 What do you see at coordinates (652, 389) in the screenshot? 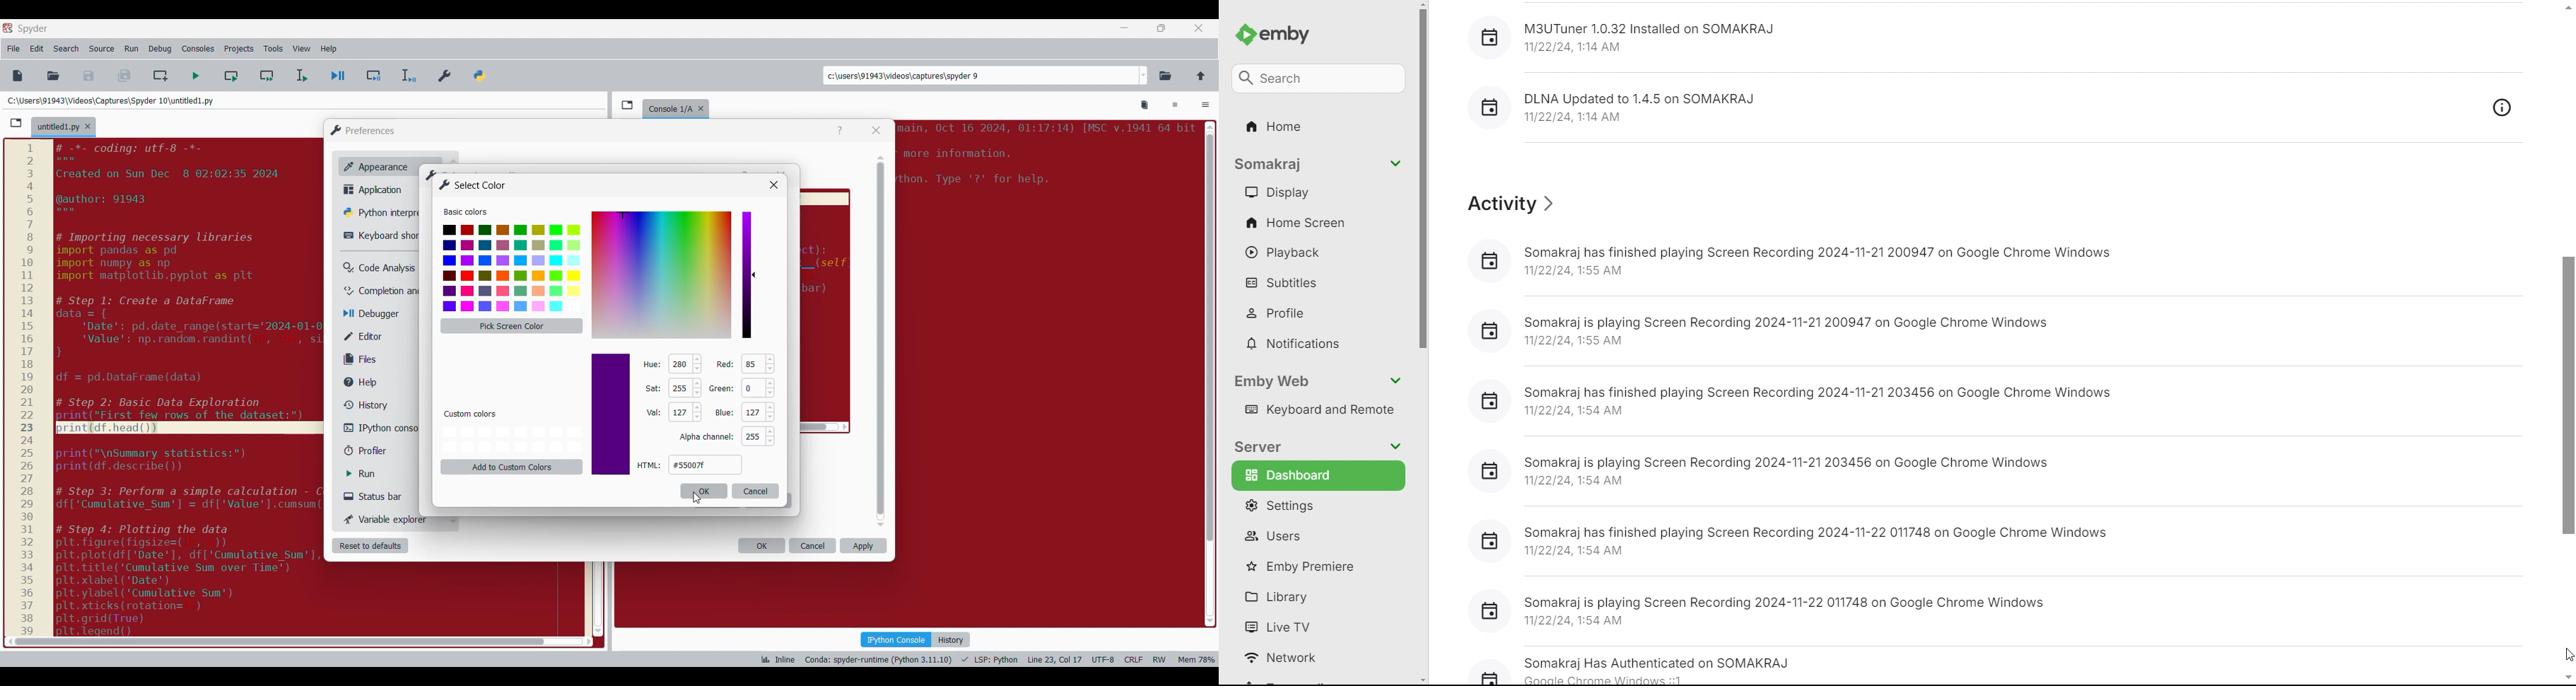
I see `sat` at bounding box center [652, 389].